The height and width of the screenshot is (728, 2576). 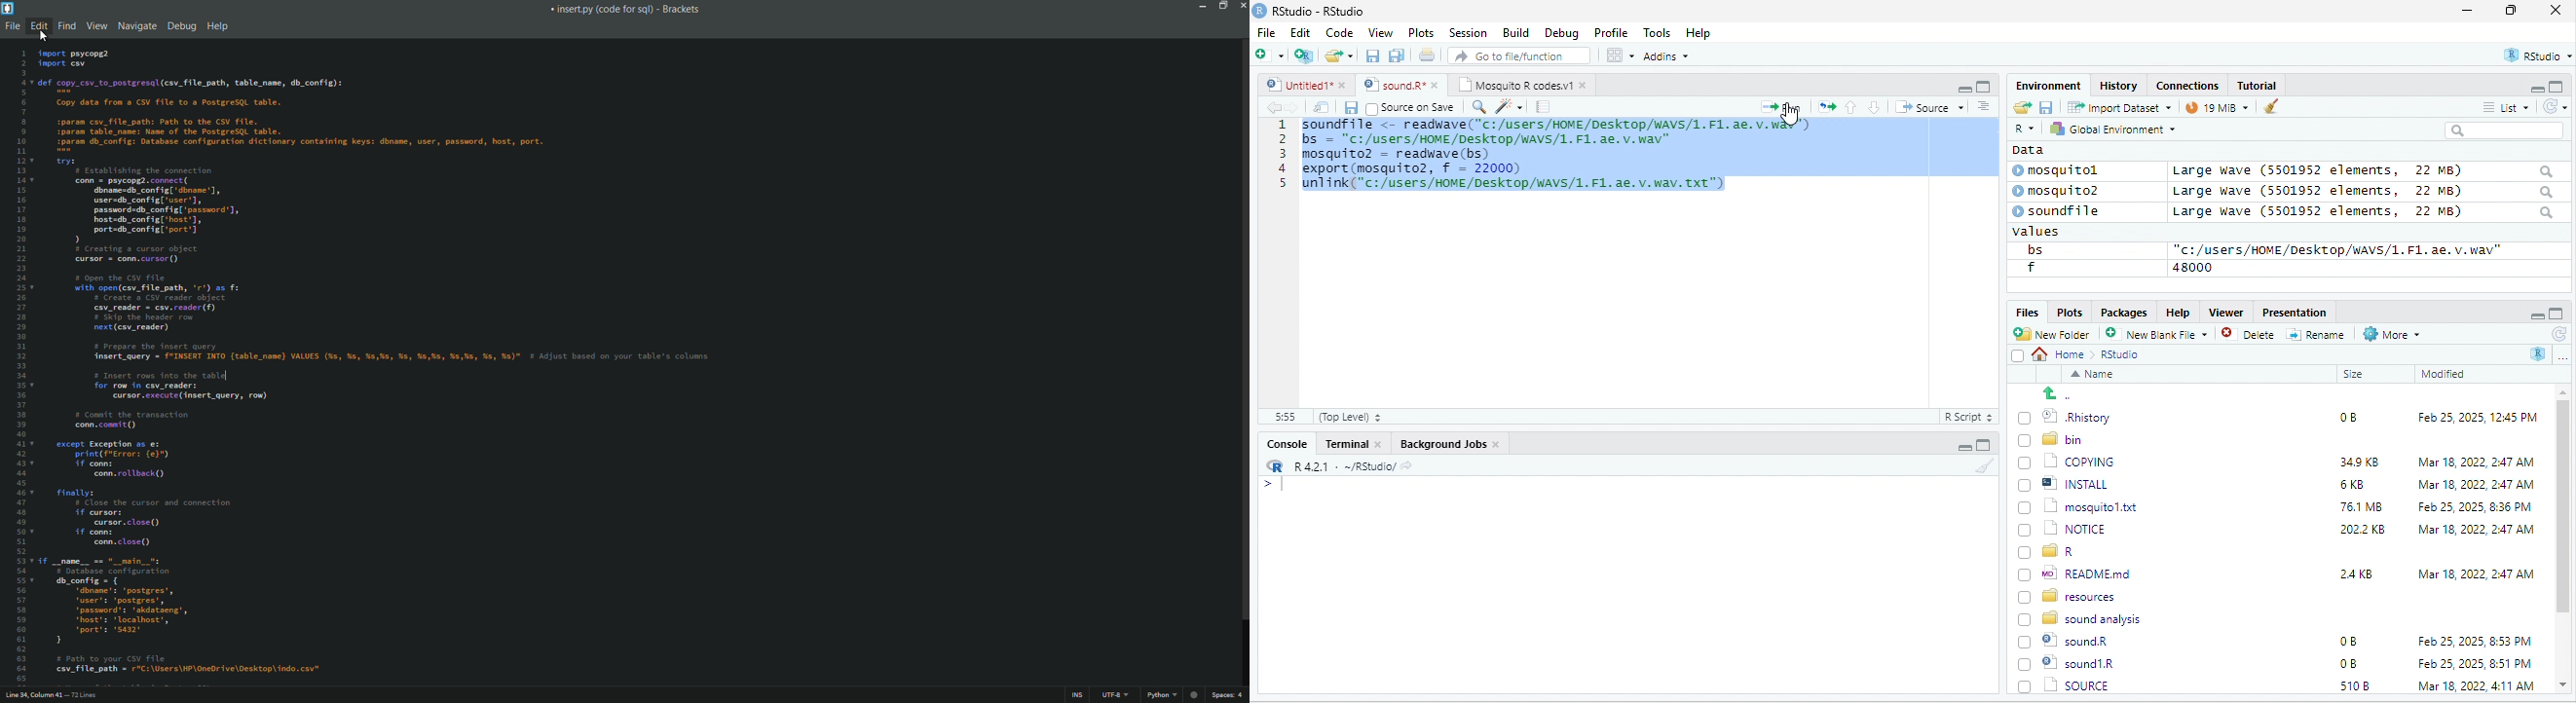 I want to click on close, so click(x=2556, y=12).